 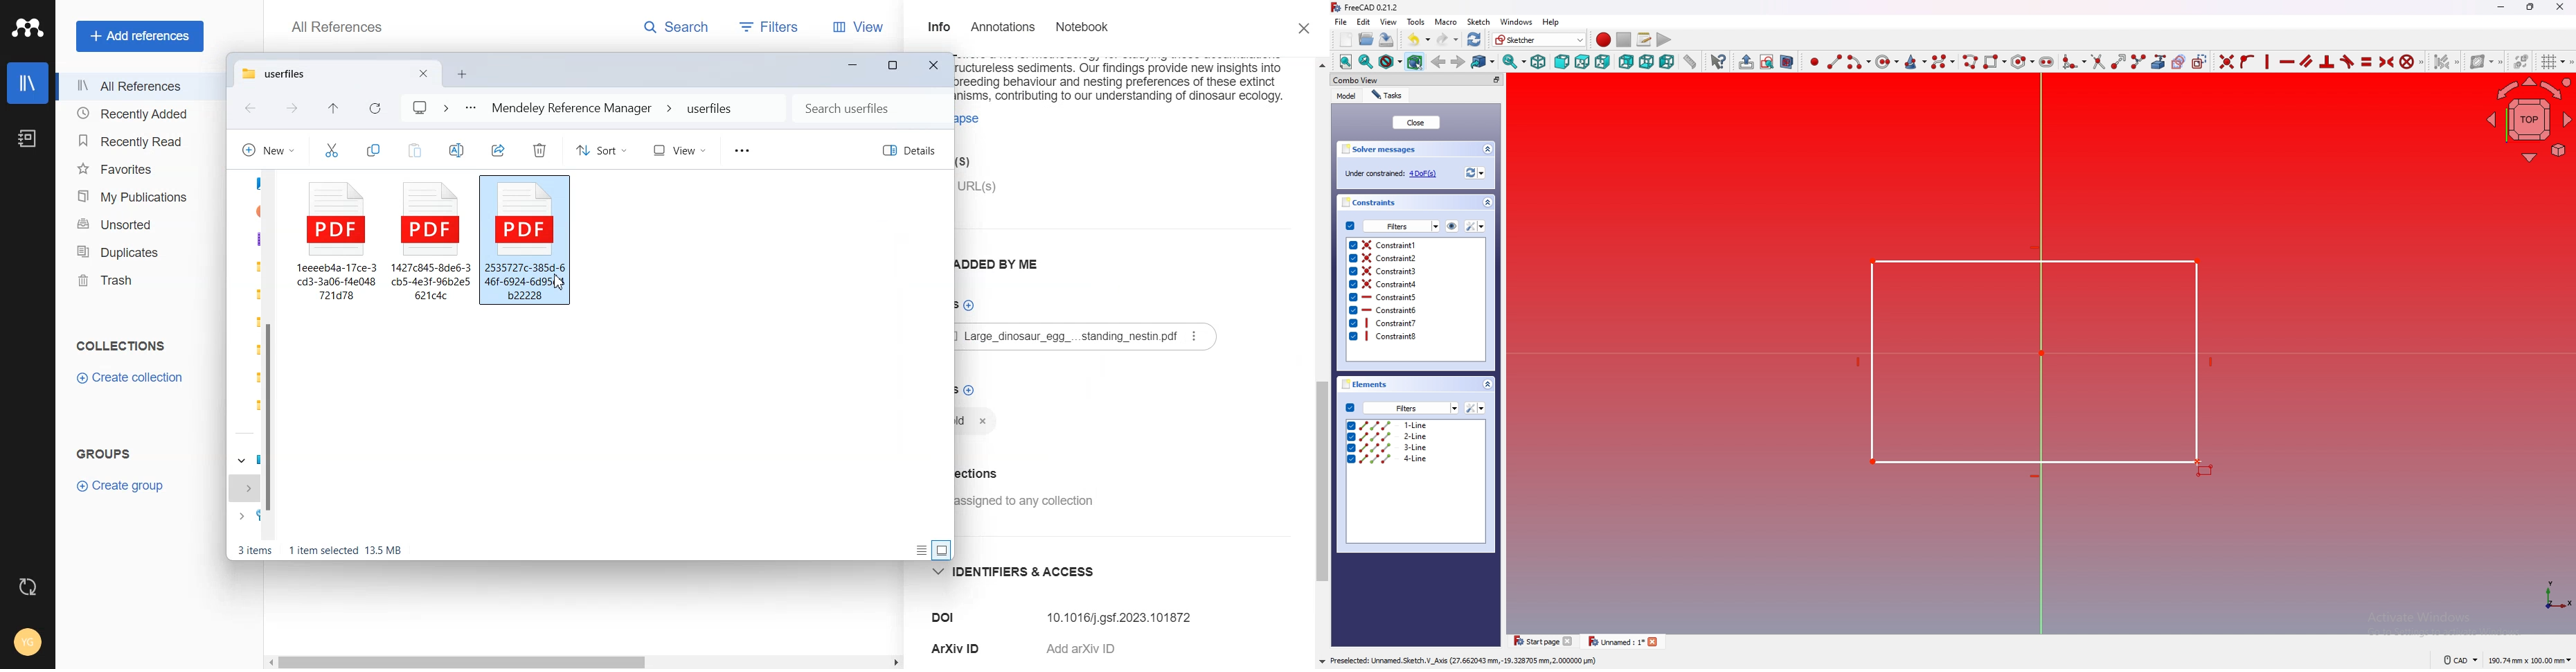 What do you see at coordinates (1439, 61) in the screenshot?
I see `back` at bounding box center [1439, 61].